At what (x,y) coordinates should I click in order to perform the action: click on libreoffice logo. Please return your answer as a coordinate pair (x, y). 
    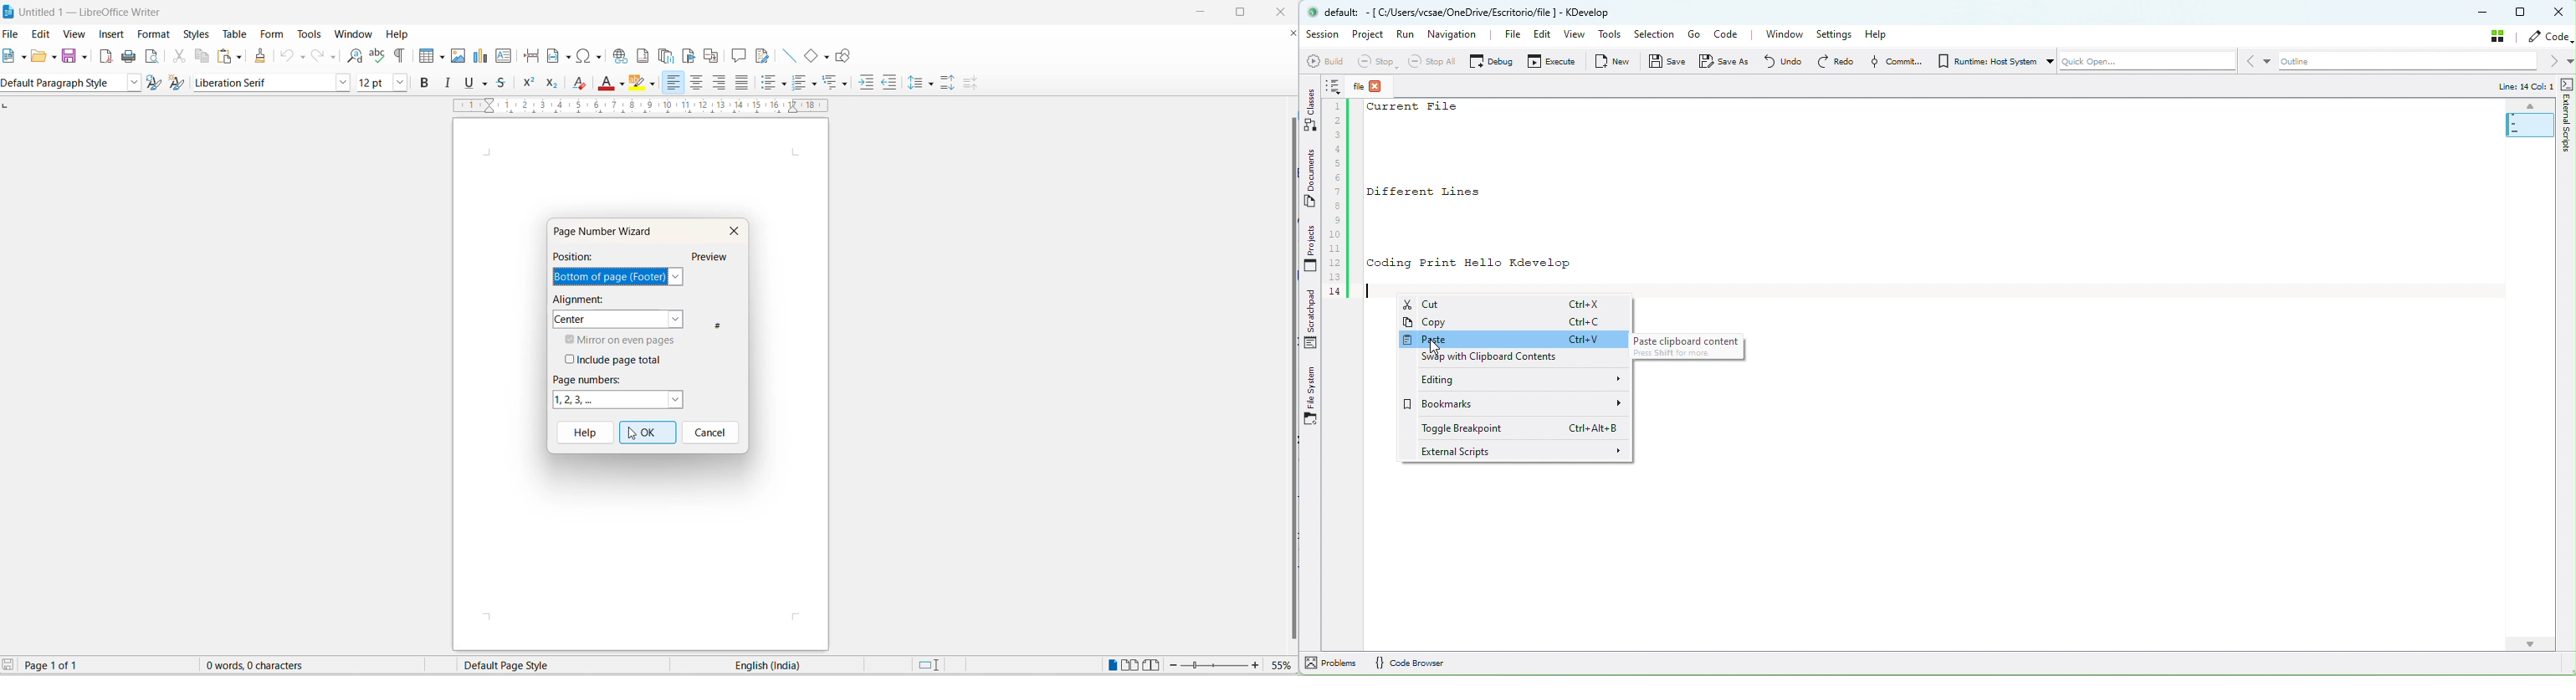
    Looking at the image, I should click on (8, 10).